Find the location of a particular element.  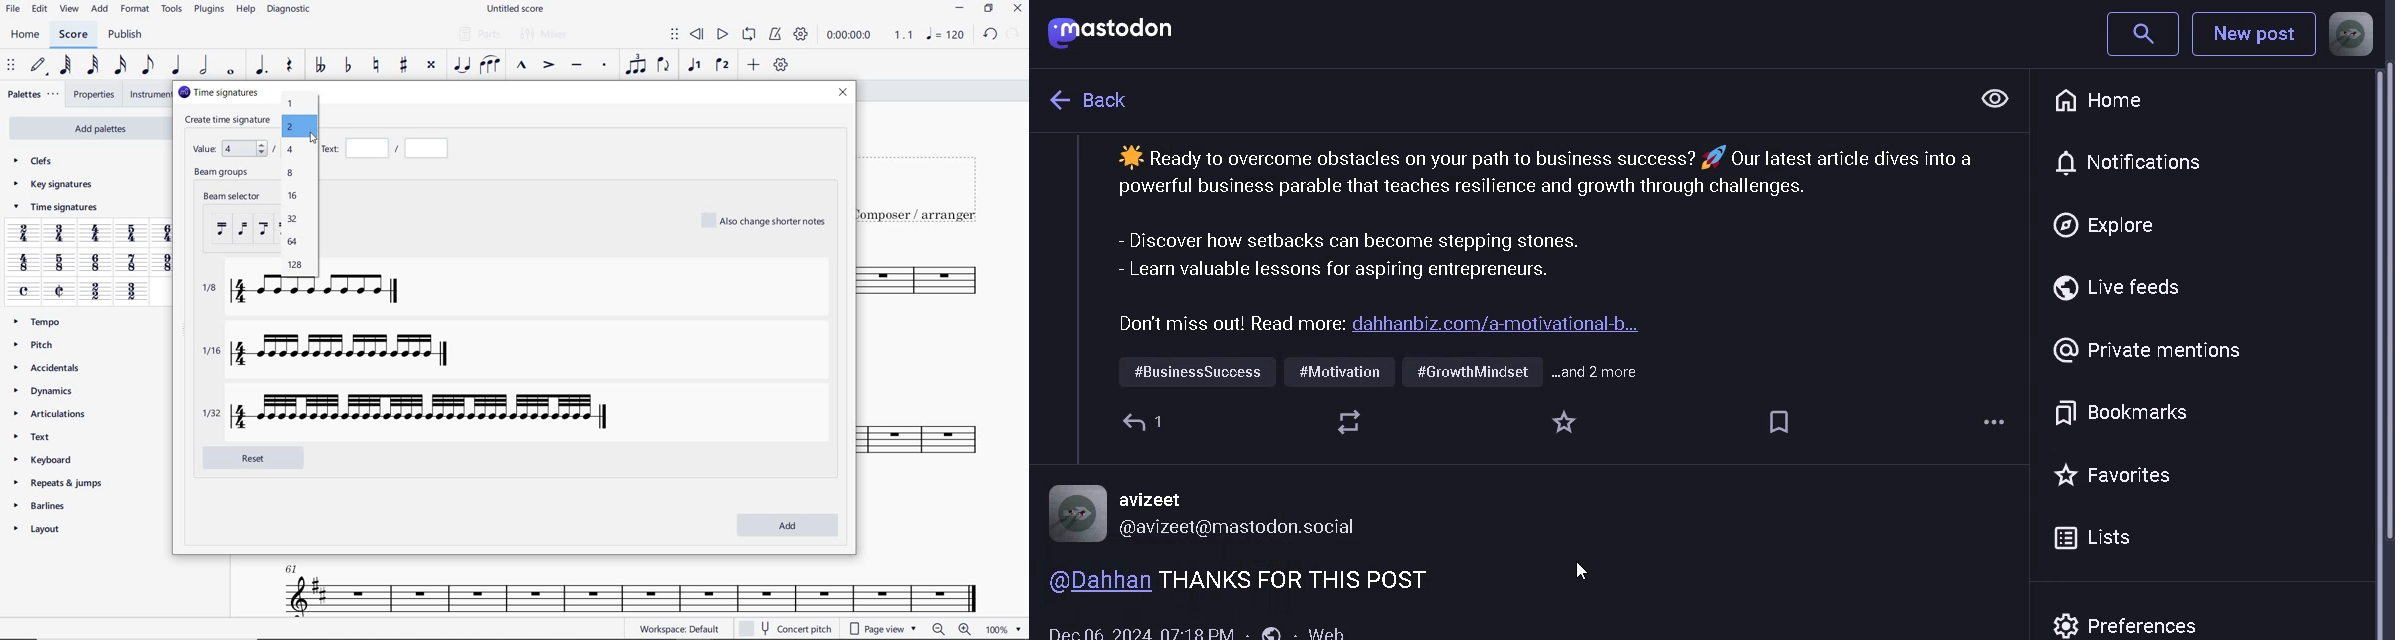

common time is located at coordinates (25, 291).